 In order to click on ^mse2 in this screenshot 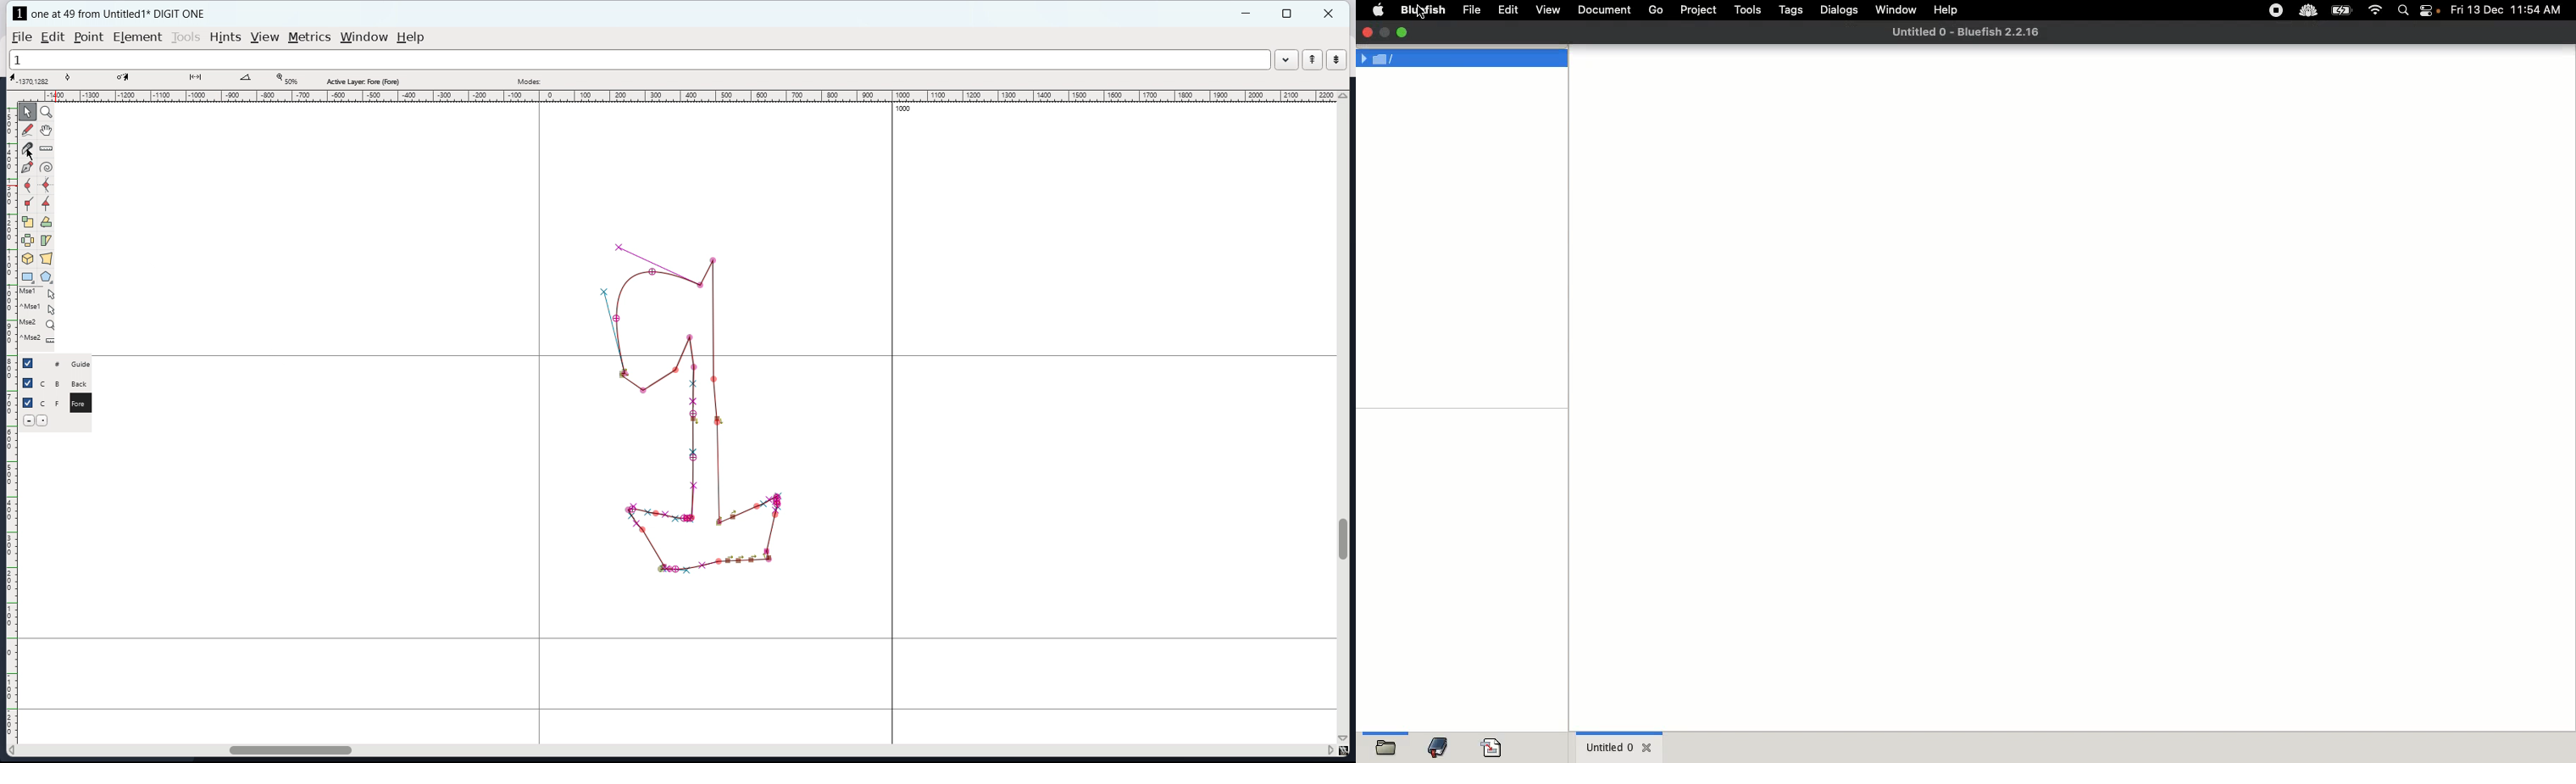, I will do `click(40, 340)`.